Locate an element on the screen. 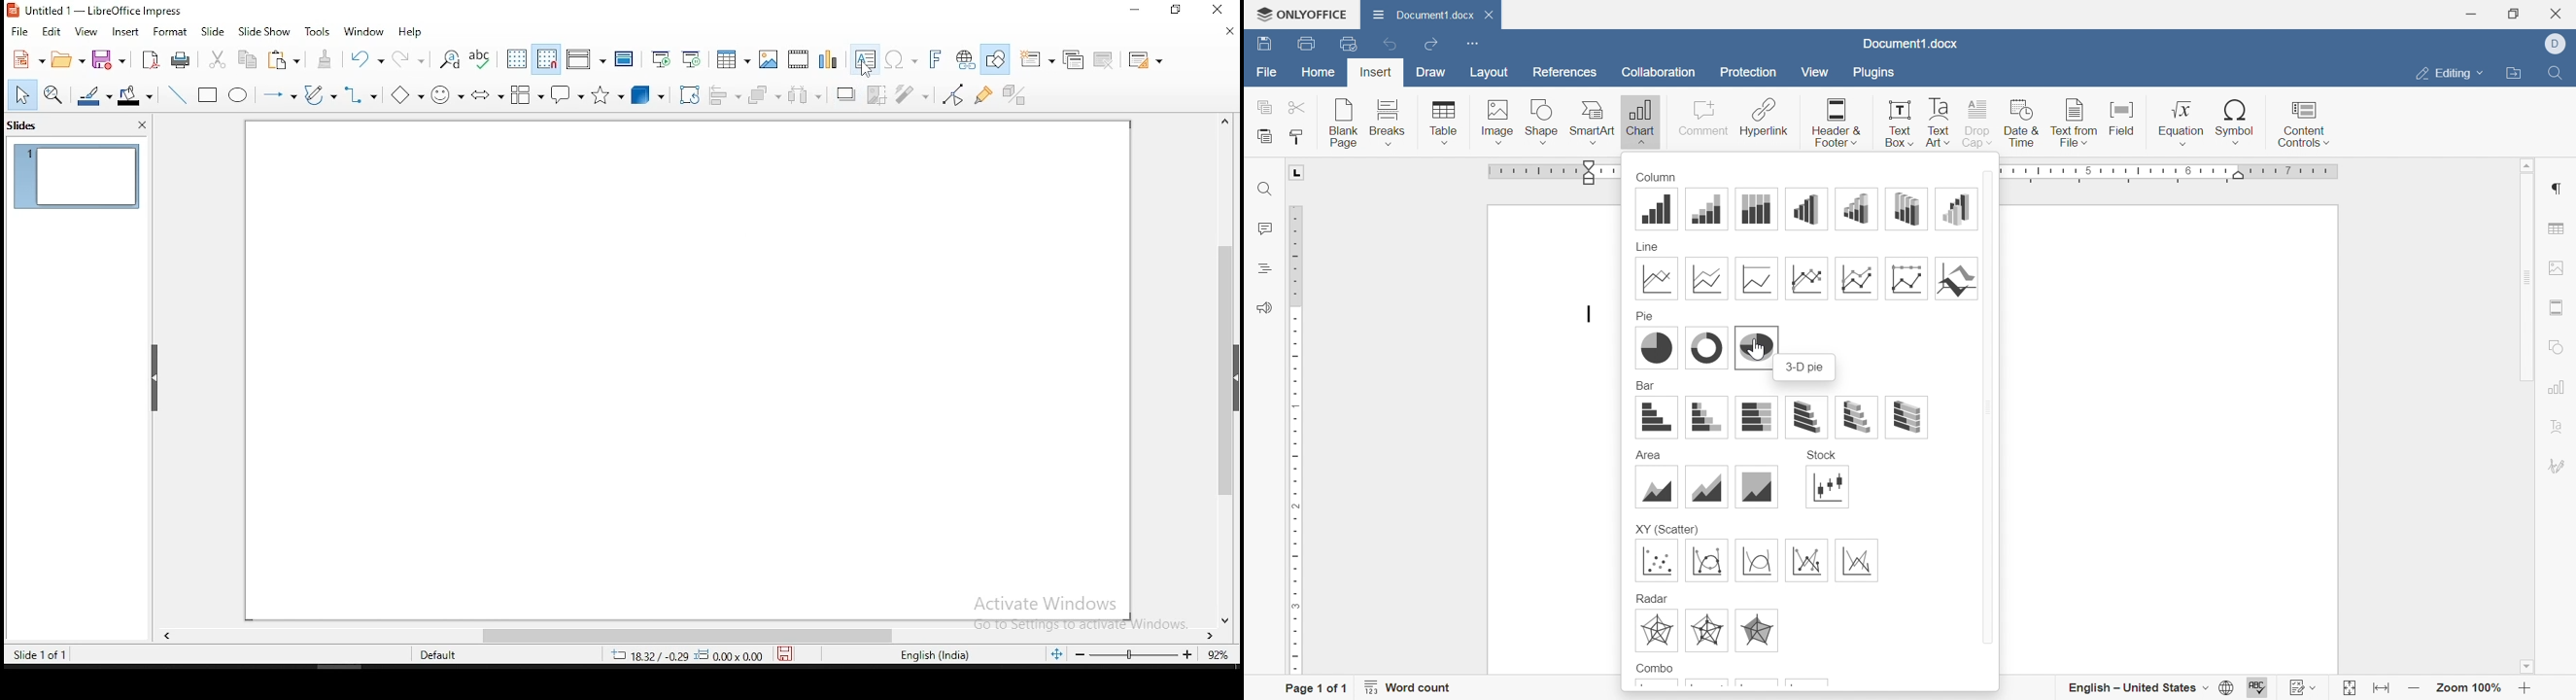 The height and width of the screenshot is (700, 2576). Stacked Lines is located at coordinates (1705, 277).